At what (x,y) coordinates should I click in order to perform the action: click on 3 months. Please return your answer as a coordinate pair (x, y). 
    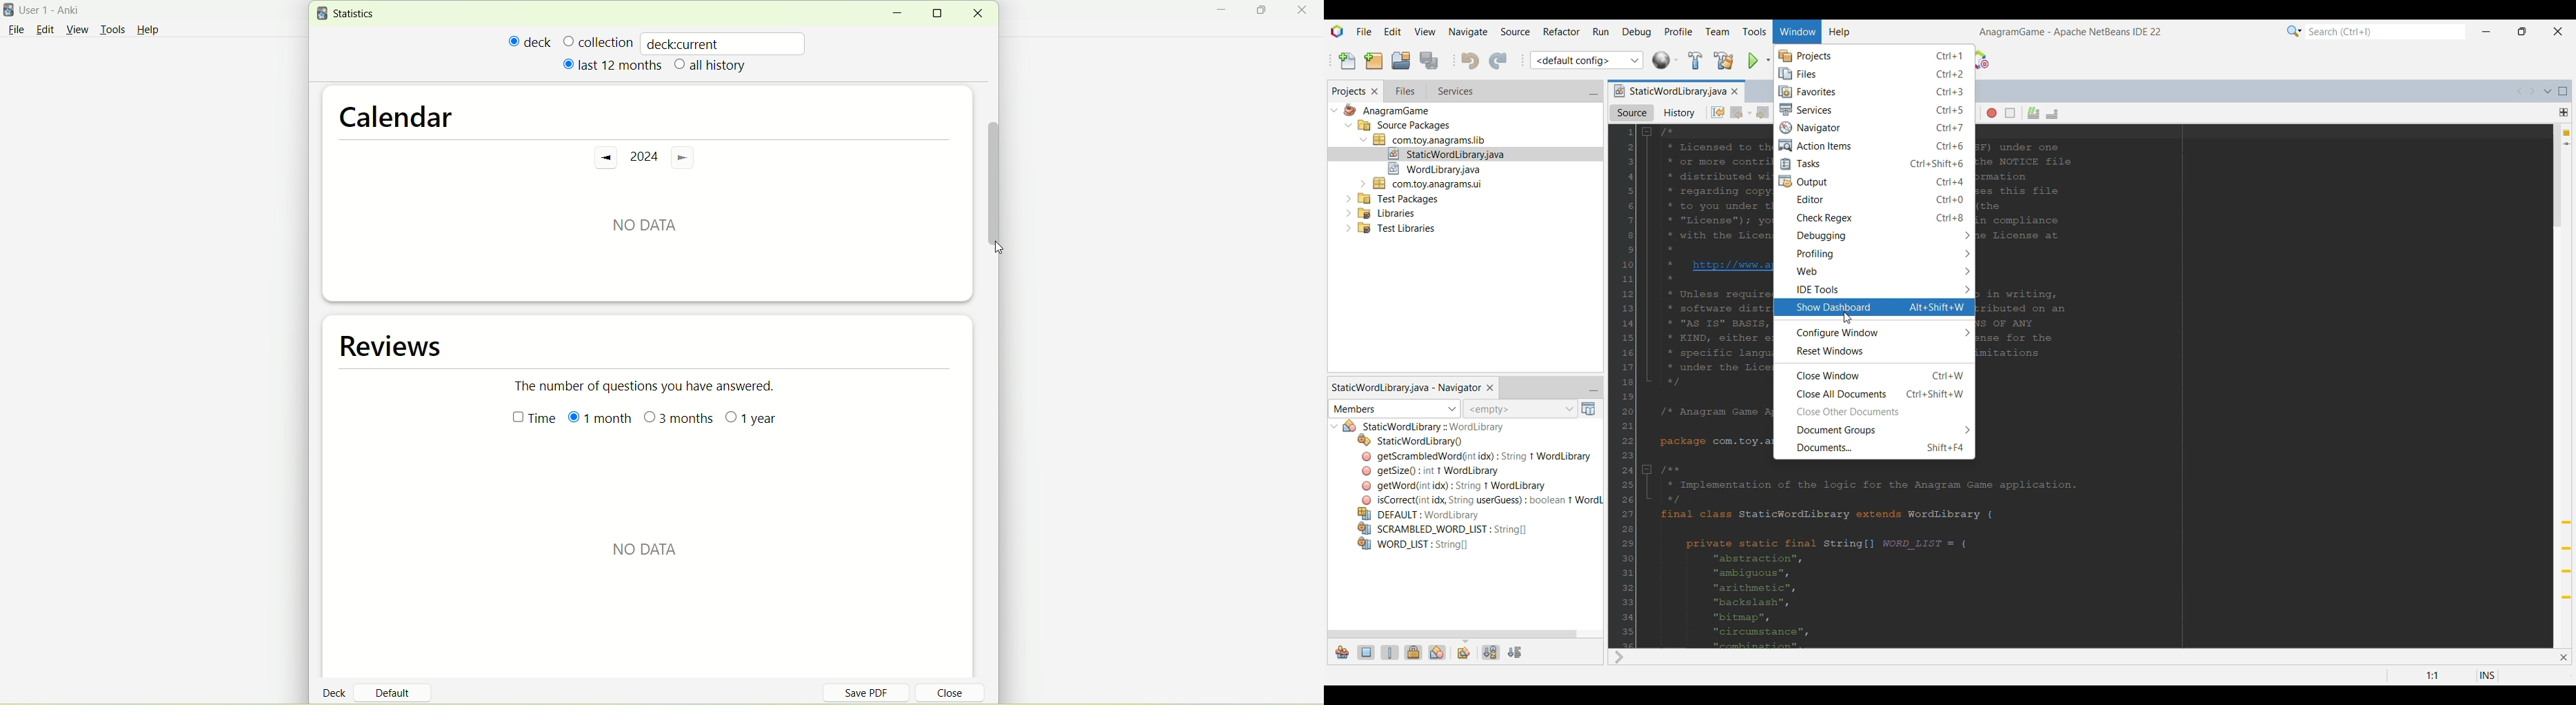
    Looking at the image, I should click on (679, 420).